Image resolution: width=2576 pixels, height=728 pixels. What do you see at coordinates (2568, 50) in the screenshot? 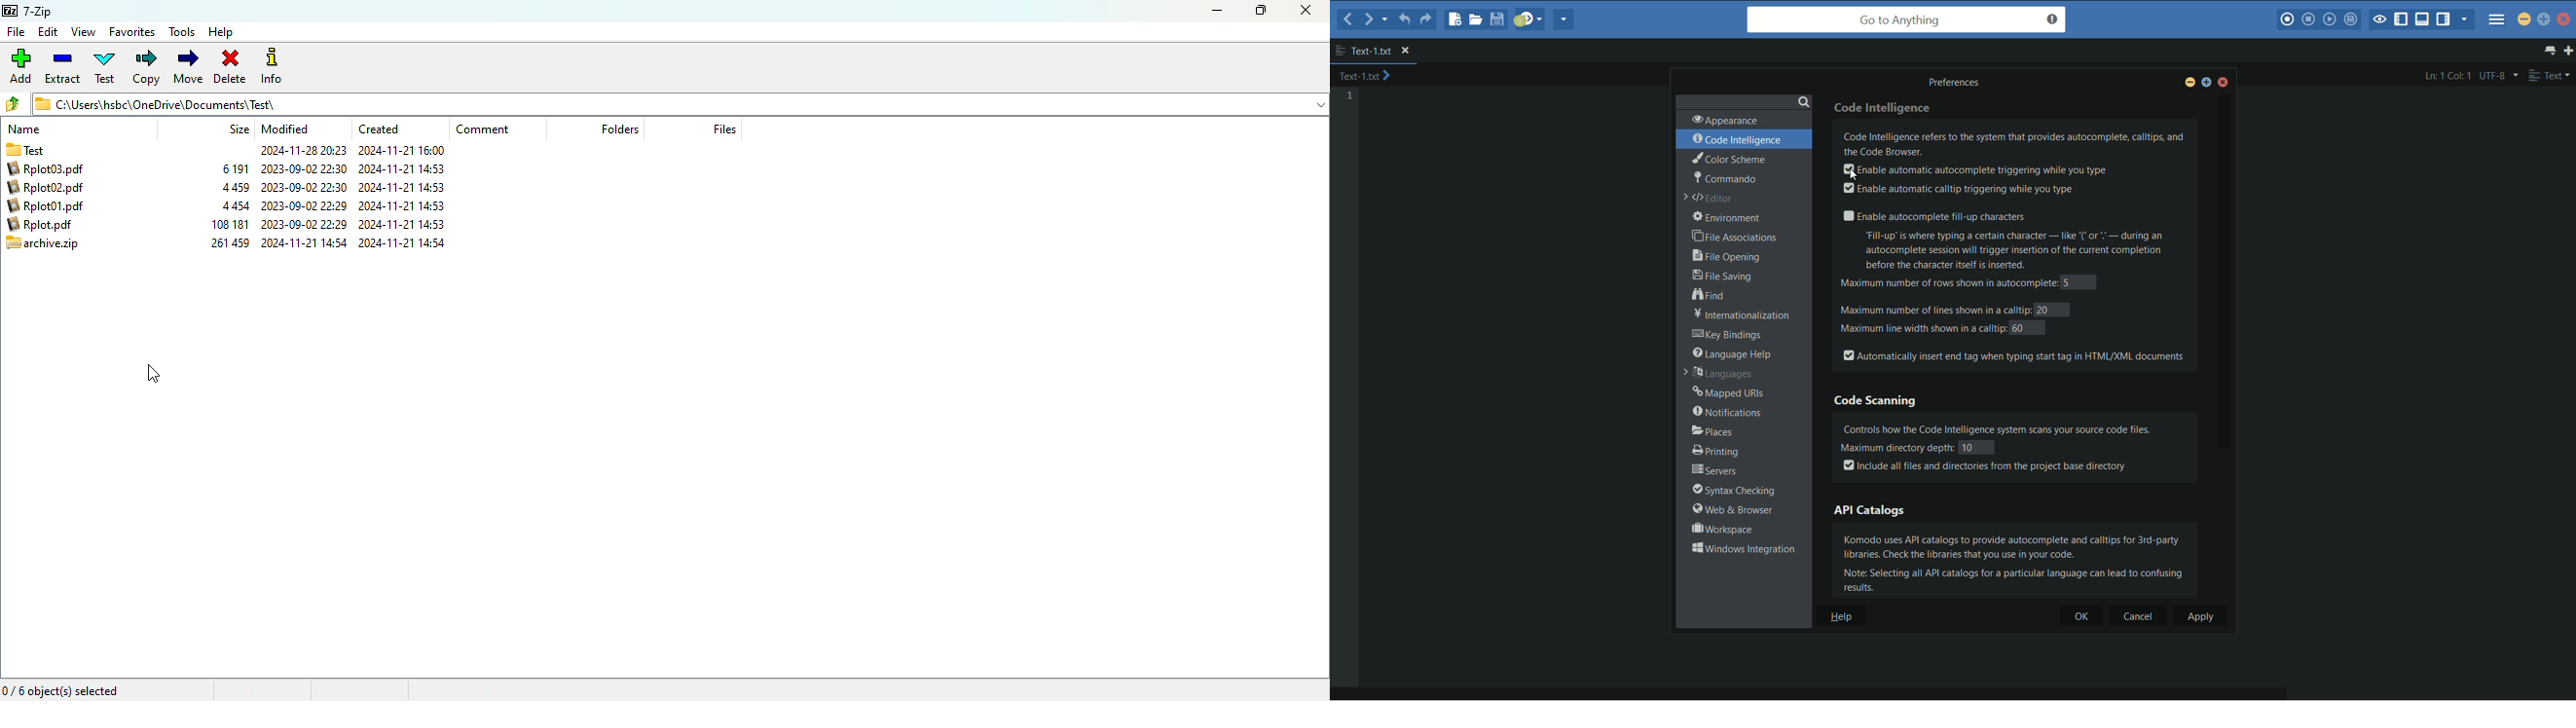
I see `new tab` at bounding box center [2568, 50].